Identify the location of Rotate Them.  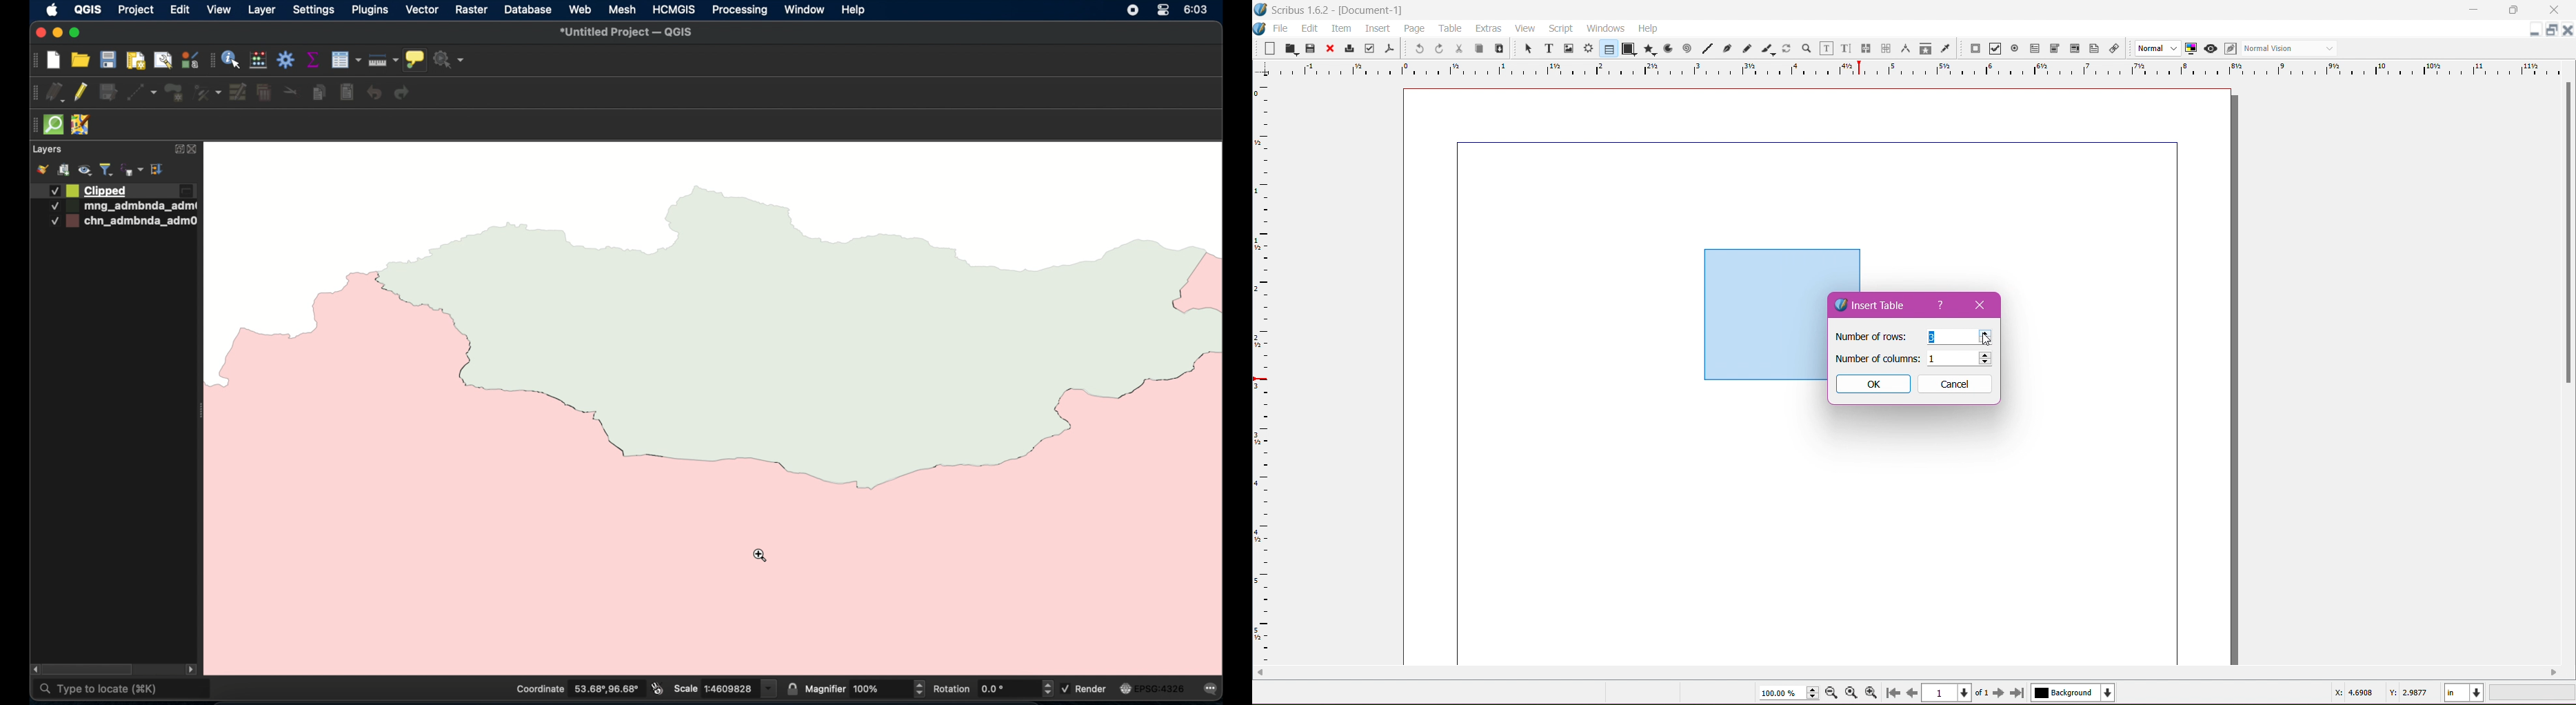
(1785, 48).